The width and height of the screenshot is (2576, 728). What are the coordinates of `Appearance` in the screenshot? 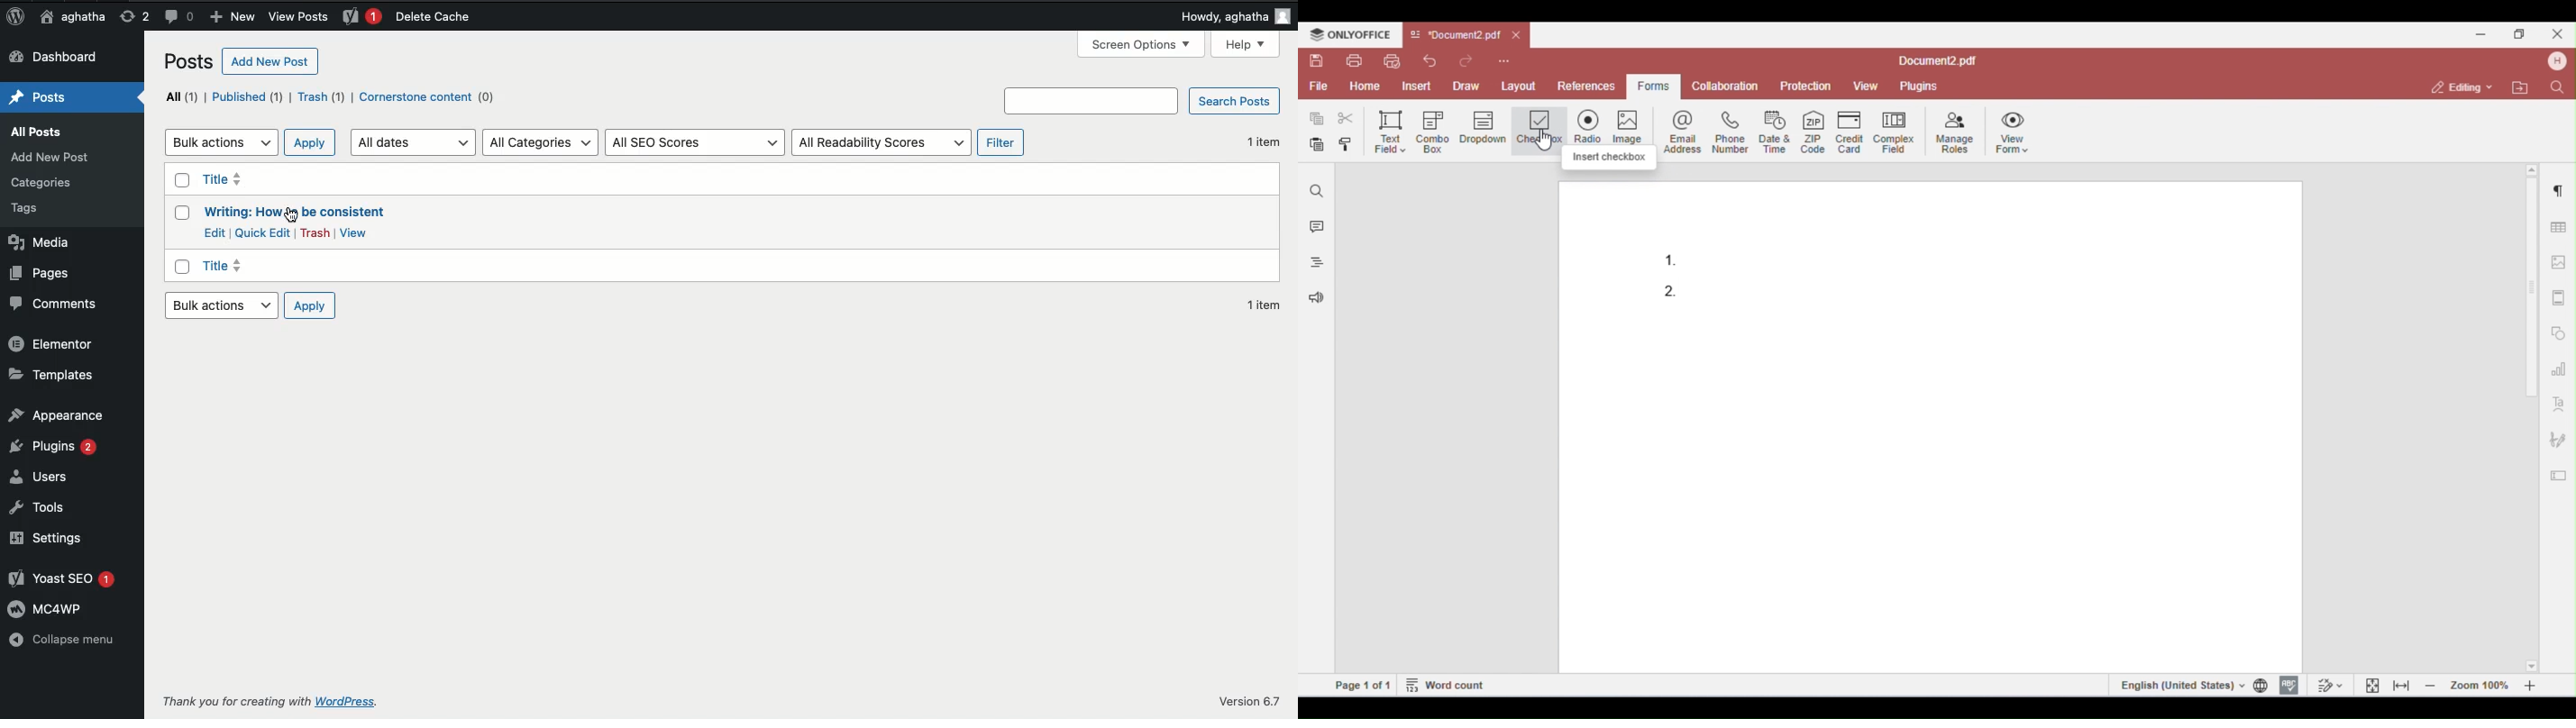 It's located at (57, 414).